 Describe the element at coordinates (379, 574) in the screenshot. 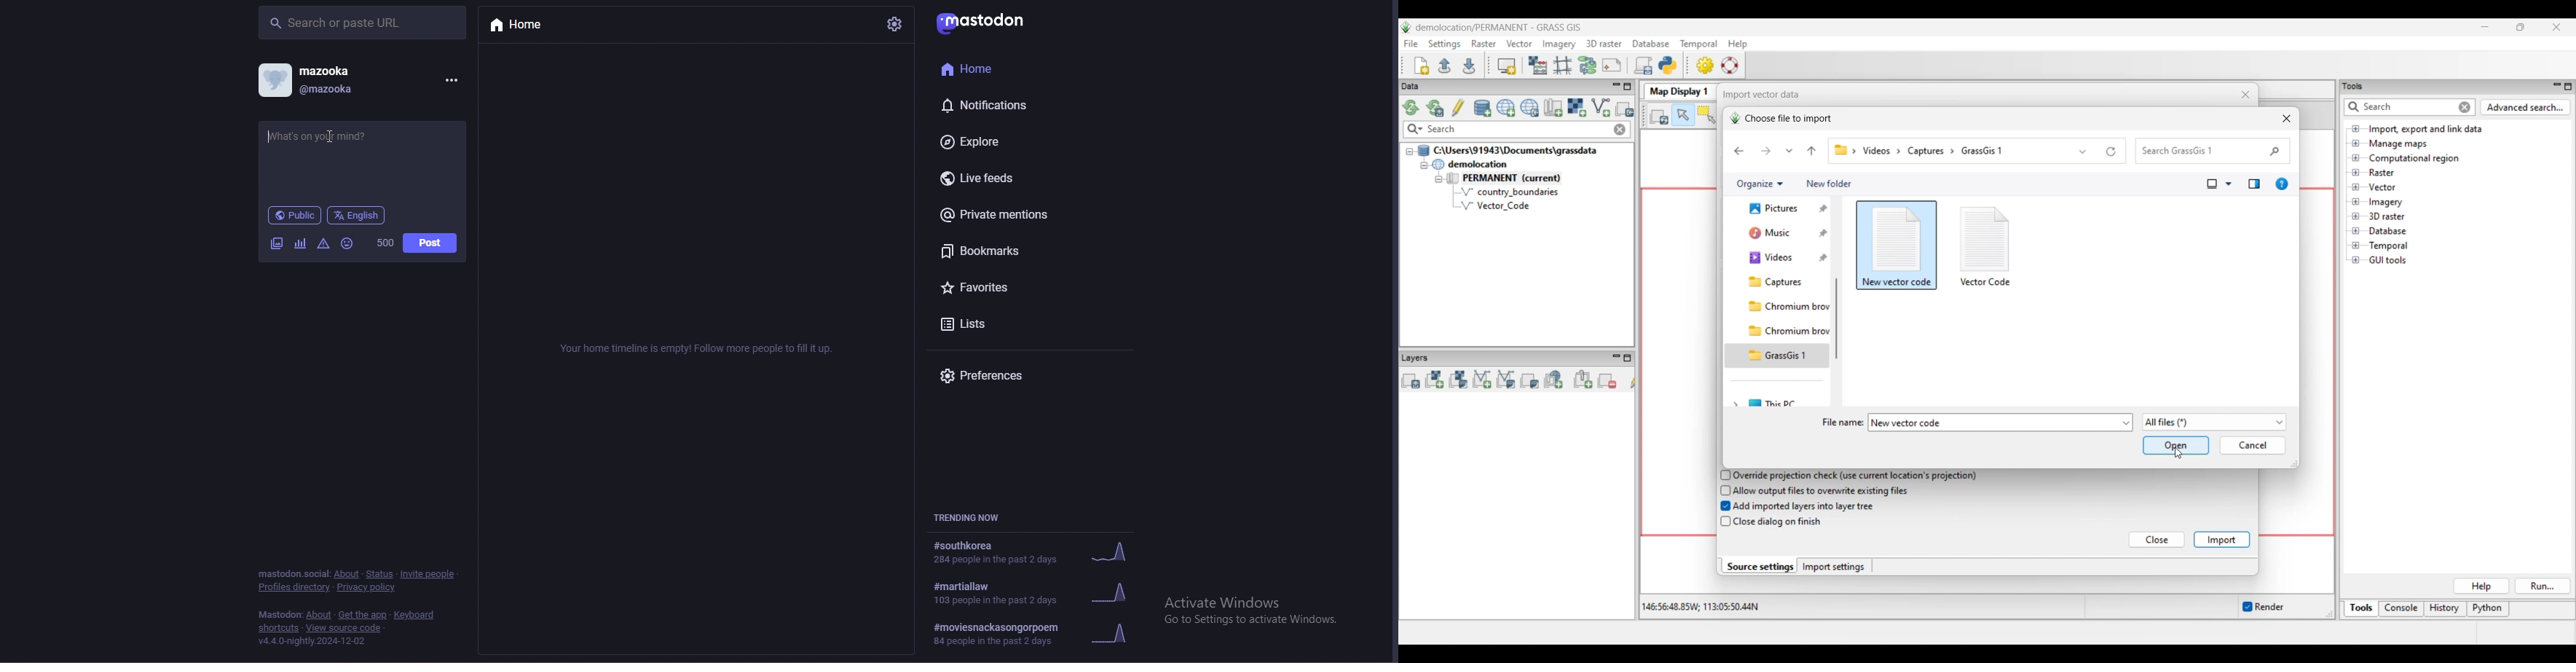

I see `status` at that location.